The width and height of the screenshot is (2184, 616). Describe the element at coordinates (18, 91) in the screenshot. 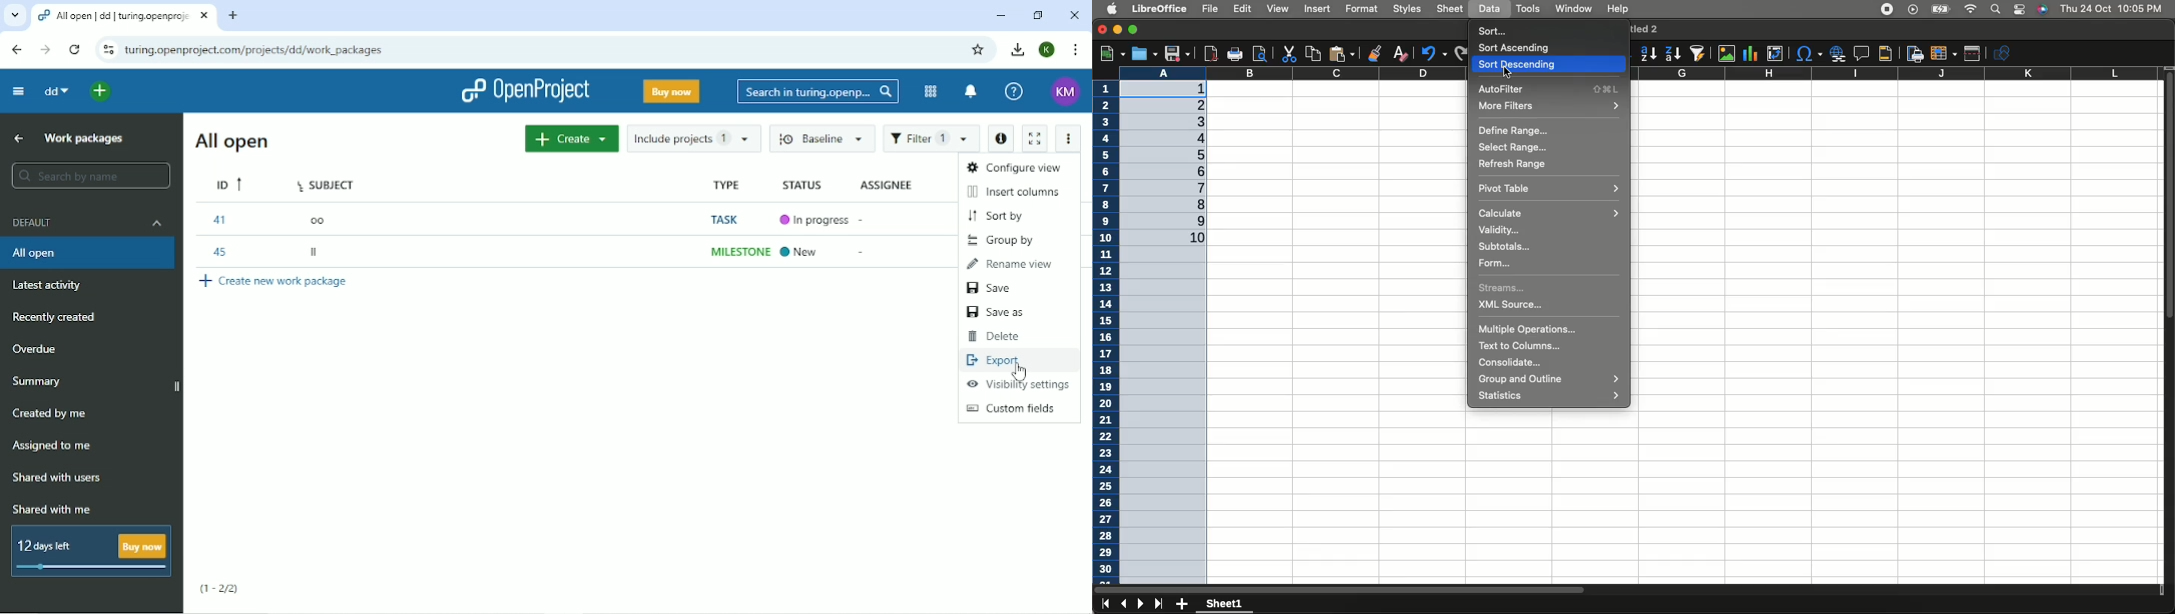

I see `Collapse project menu` at that location.